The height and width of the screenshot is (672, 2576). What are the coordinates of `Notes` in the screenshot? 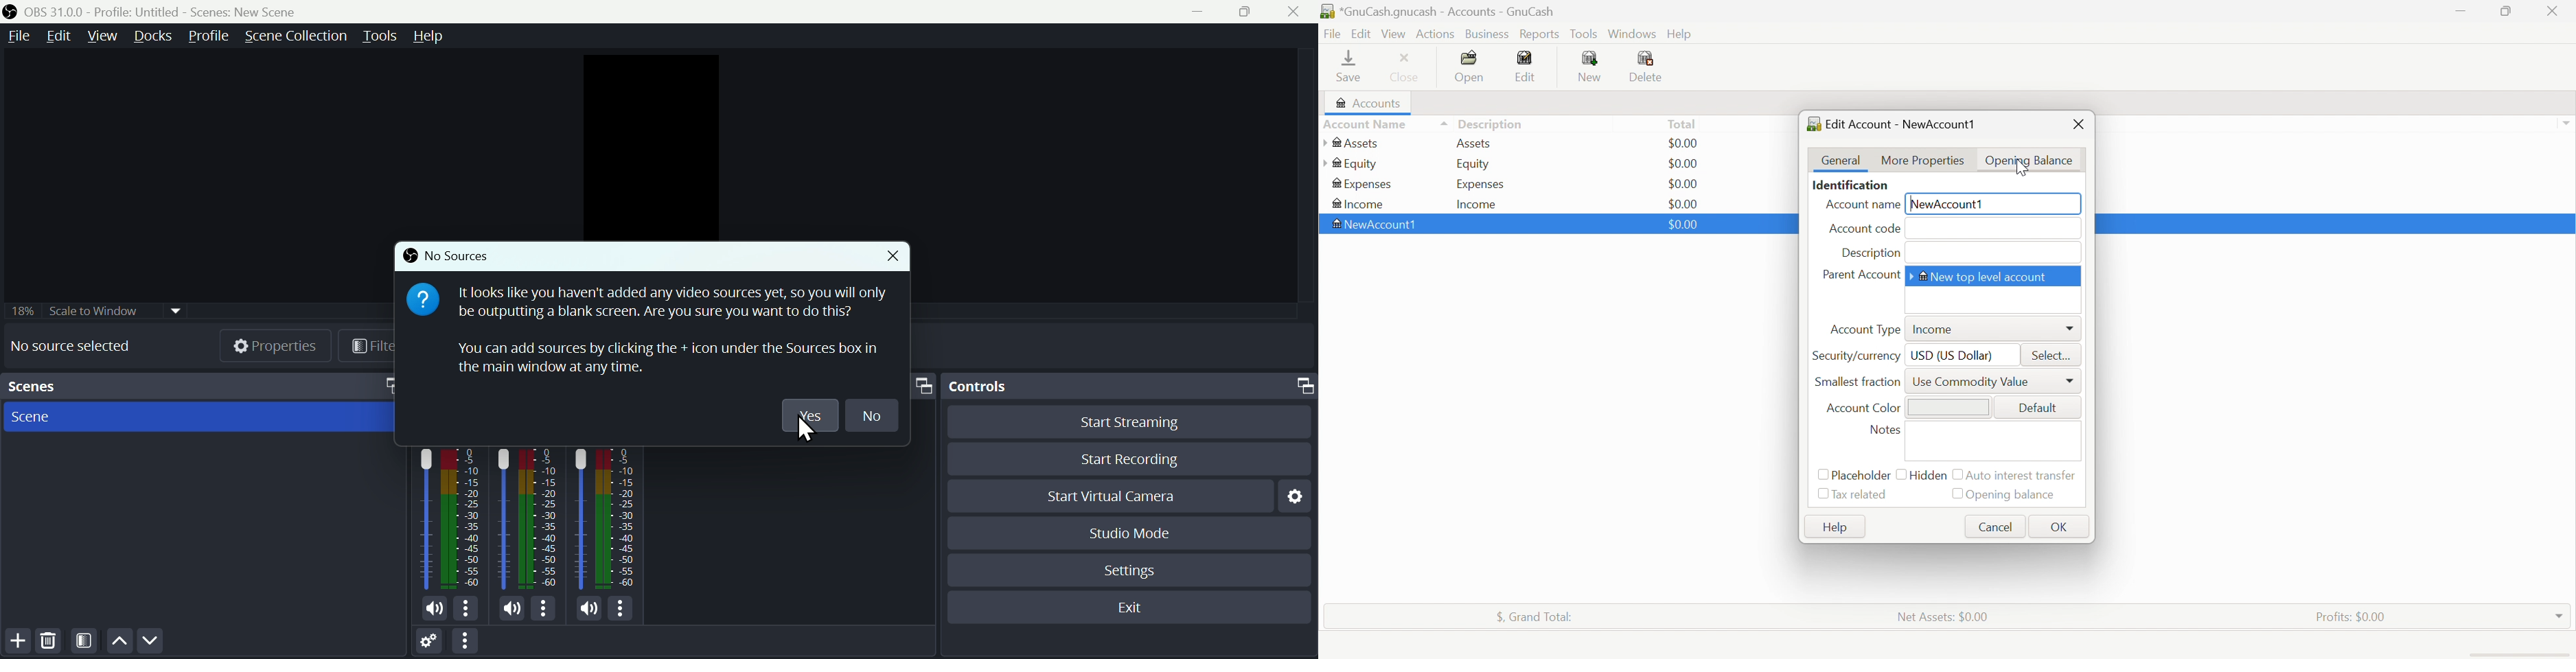 It's located at (1884, 428).